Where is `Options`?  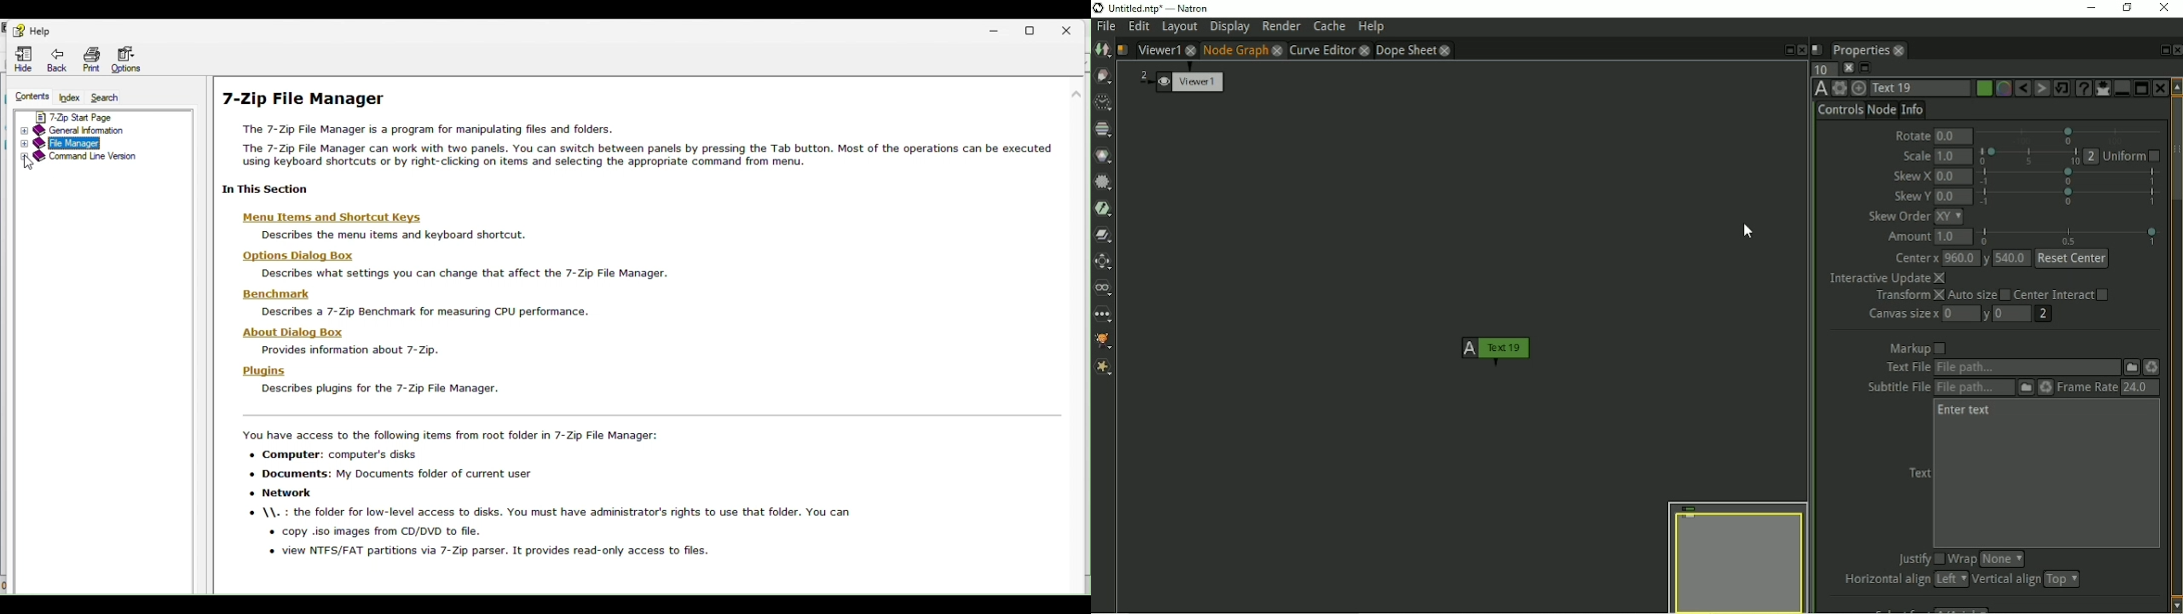 Options is located at coordinates (129, 60).